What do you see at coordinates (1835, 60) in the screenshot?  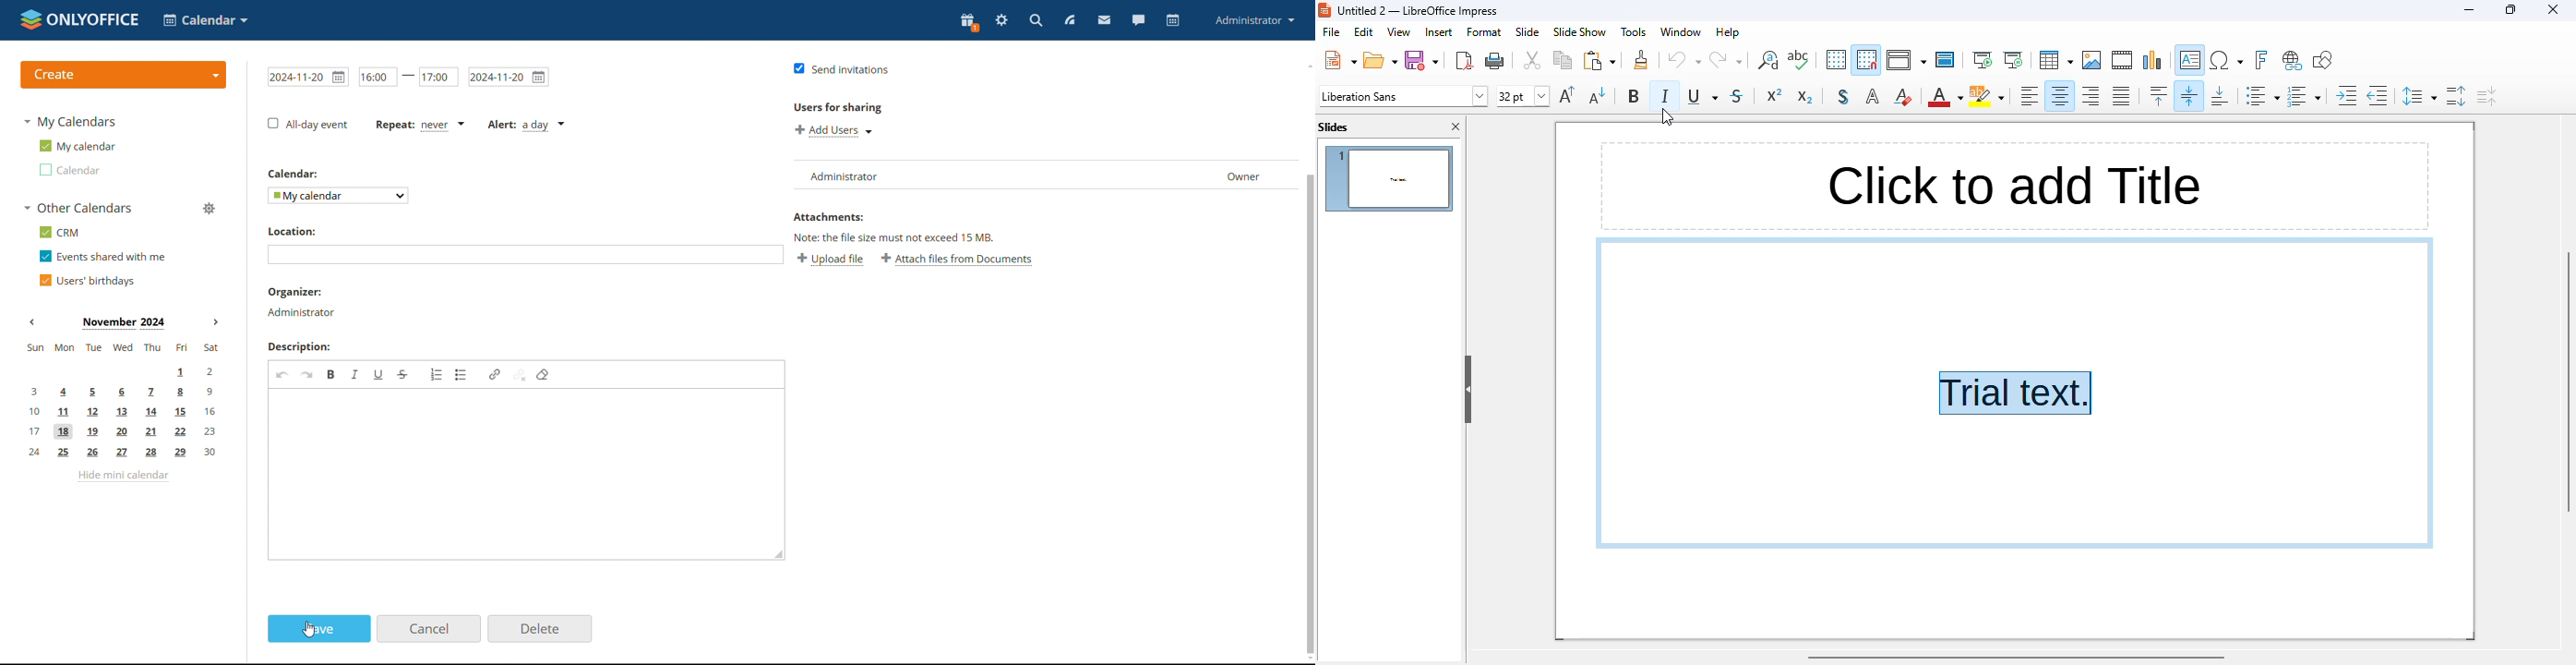 I see `display grid` at bounding box center [1835, 60].